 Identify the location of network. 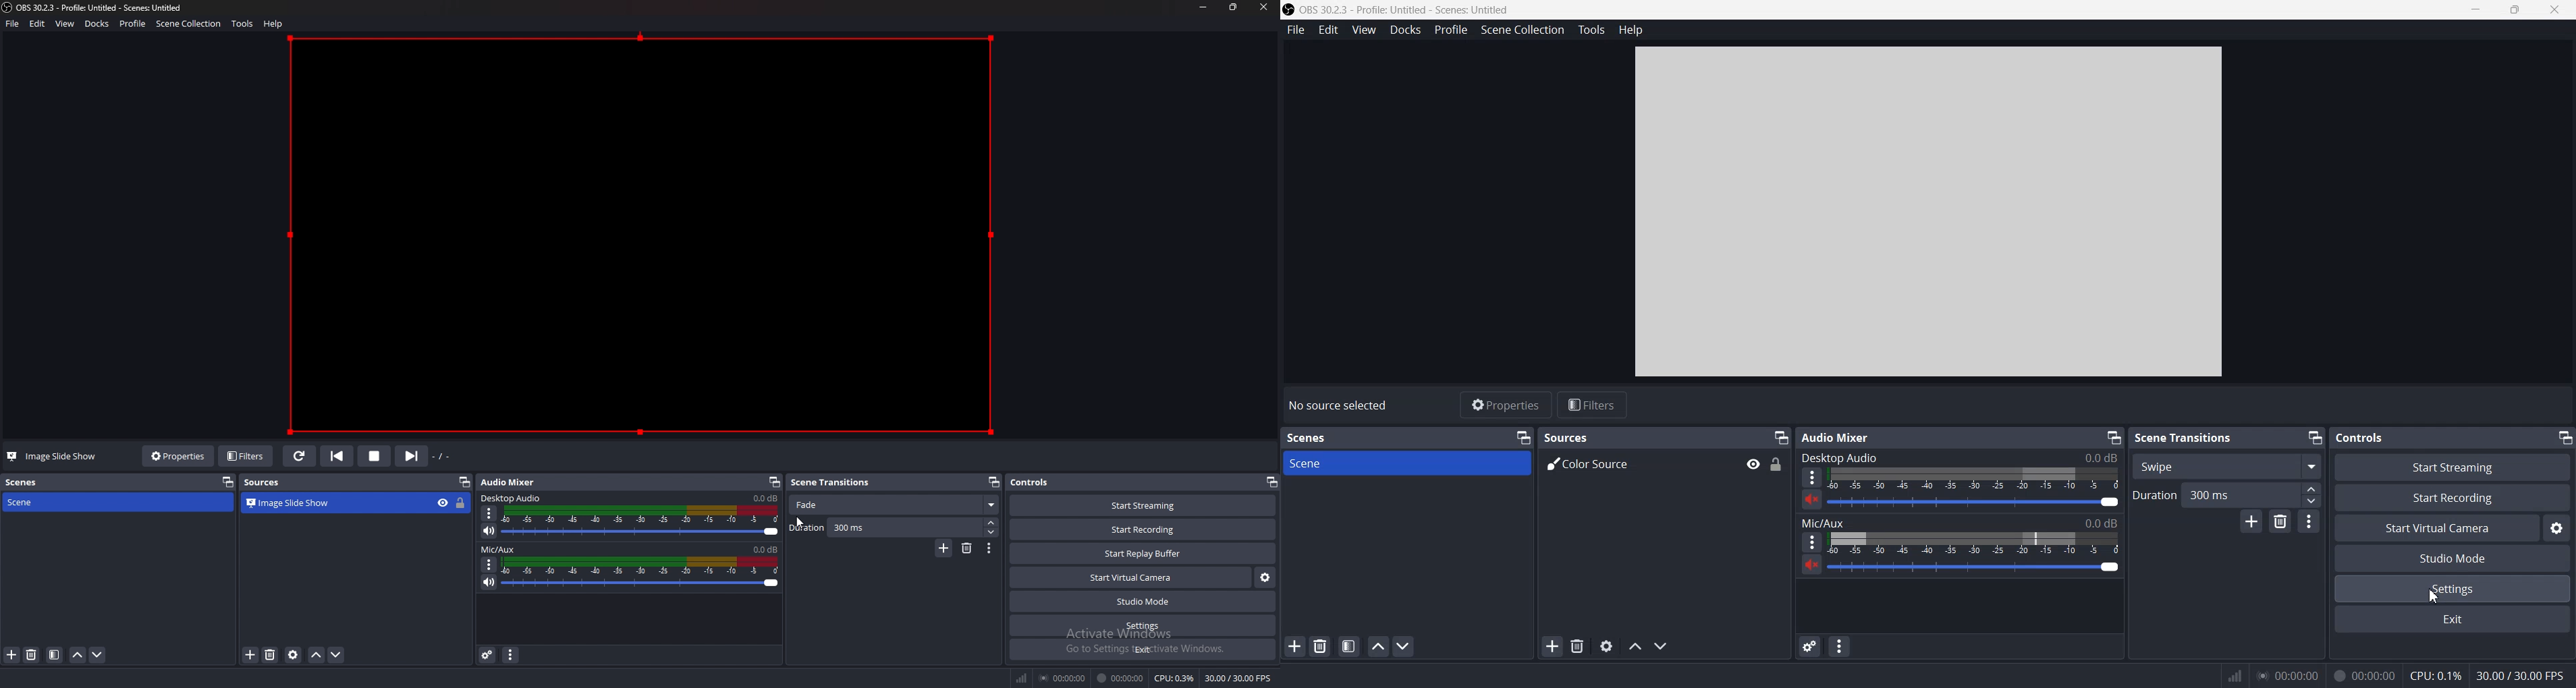
(2231, 673).